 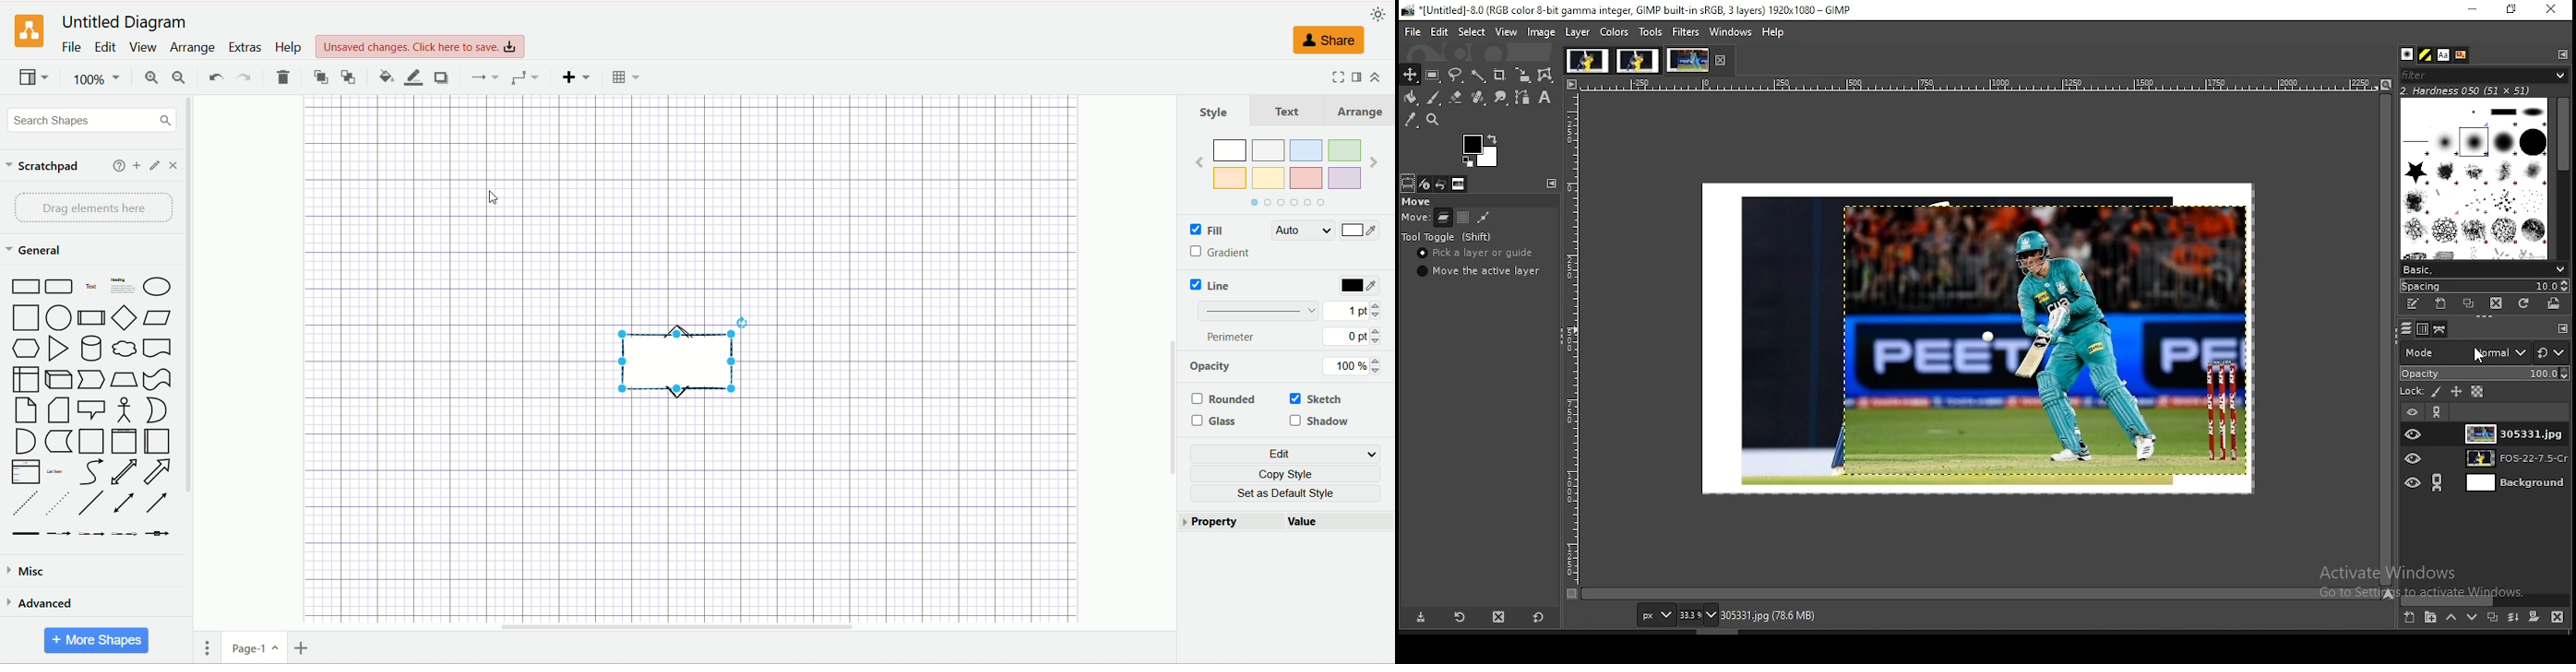 I want to click on Vertical Container, so click(x=127, y=440).